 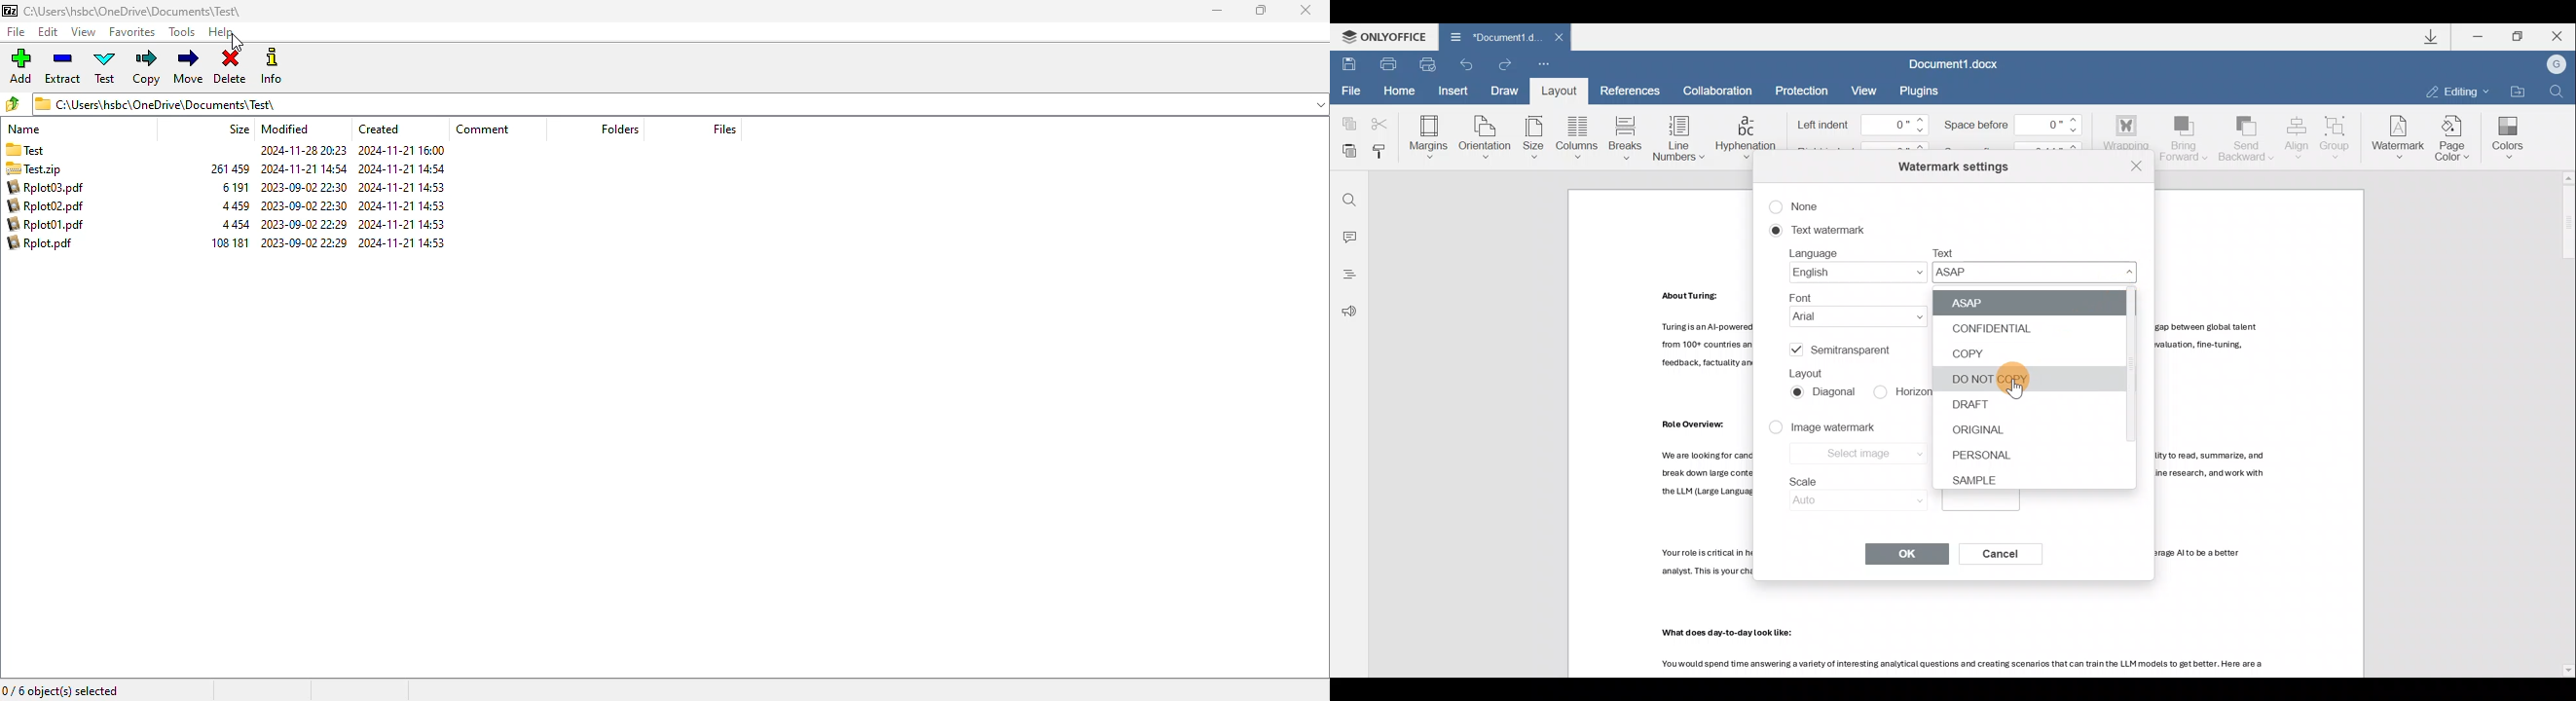 I want to click on Document1.docx, so click(x=1957, y=64).